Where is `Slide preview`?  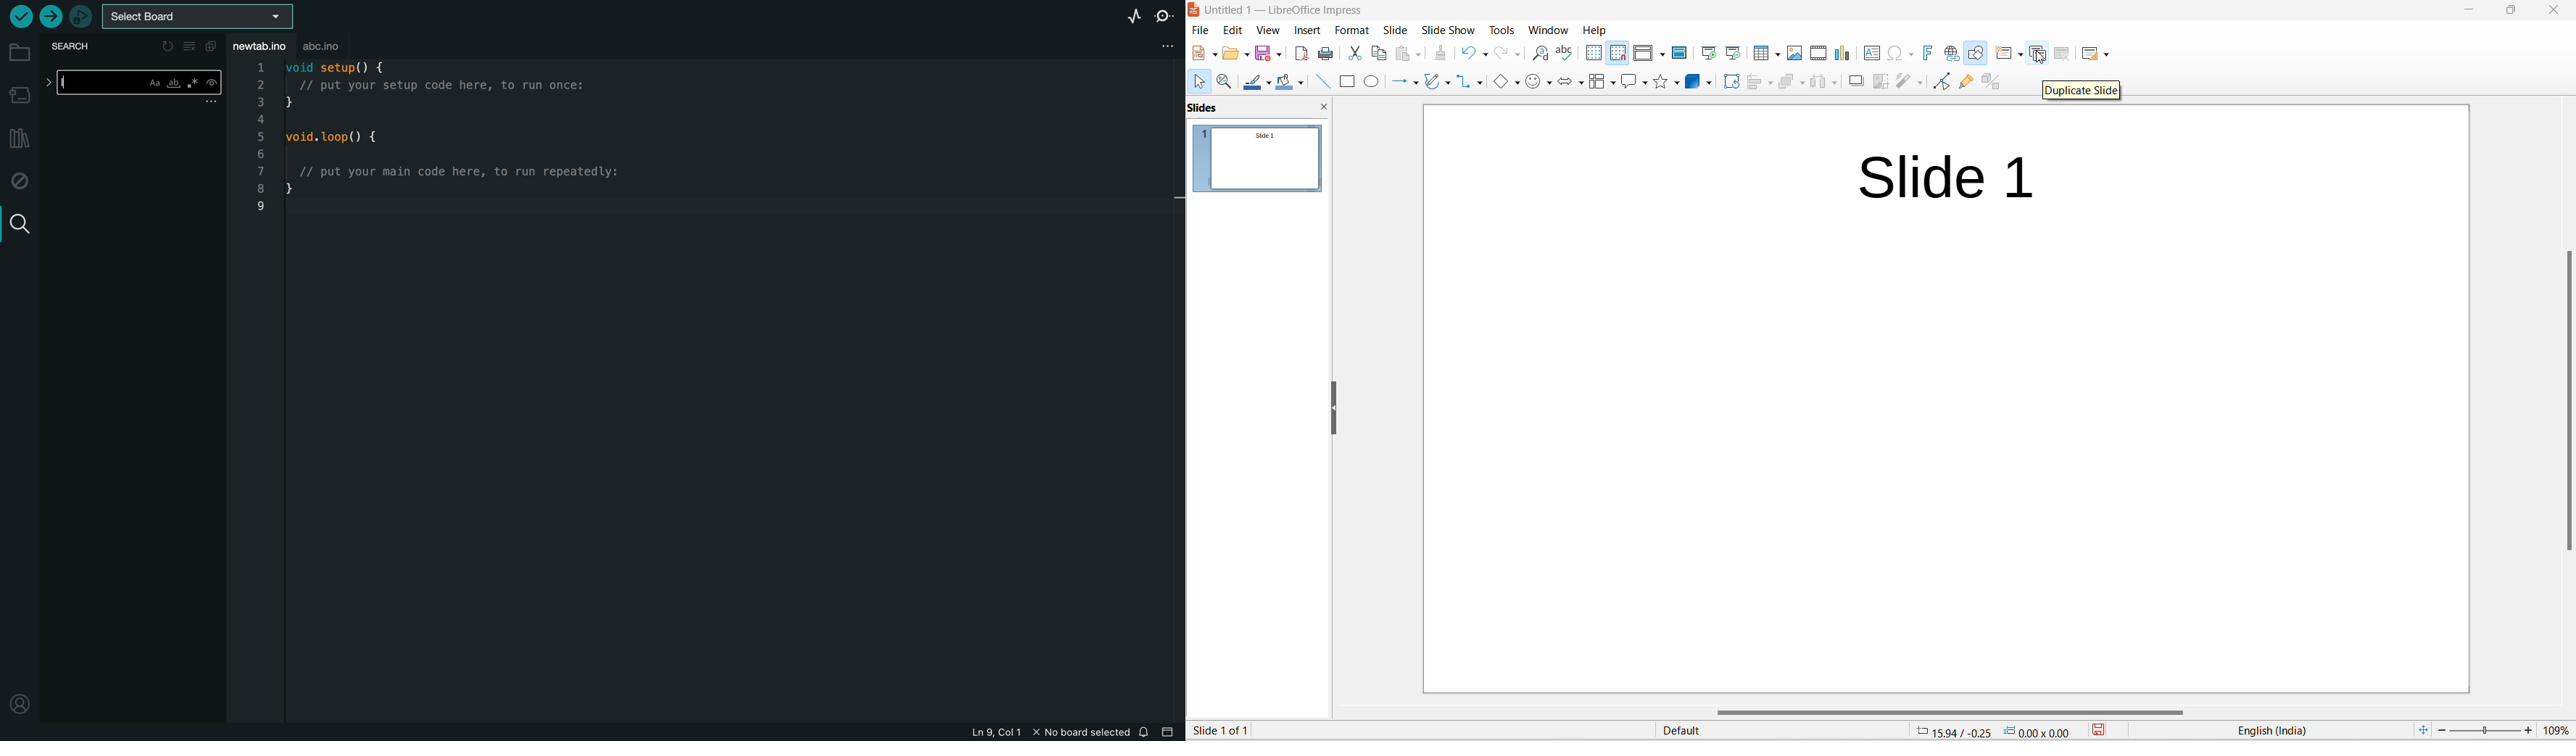 Slide preview is located at coordinates (1263, 162).